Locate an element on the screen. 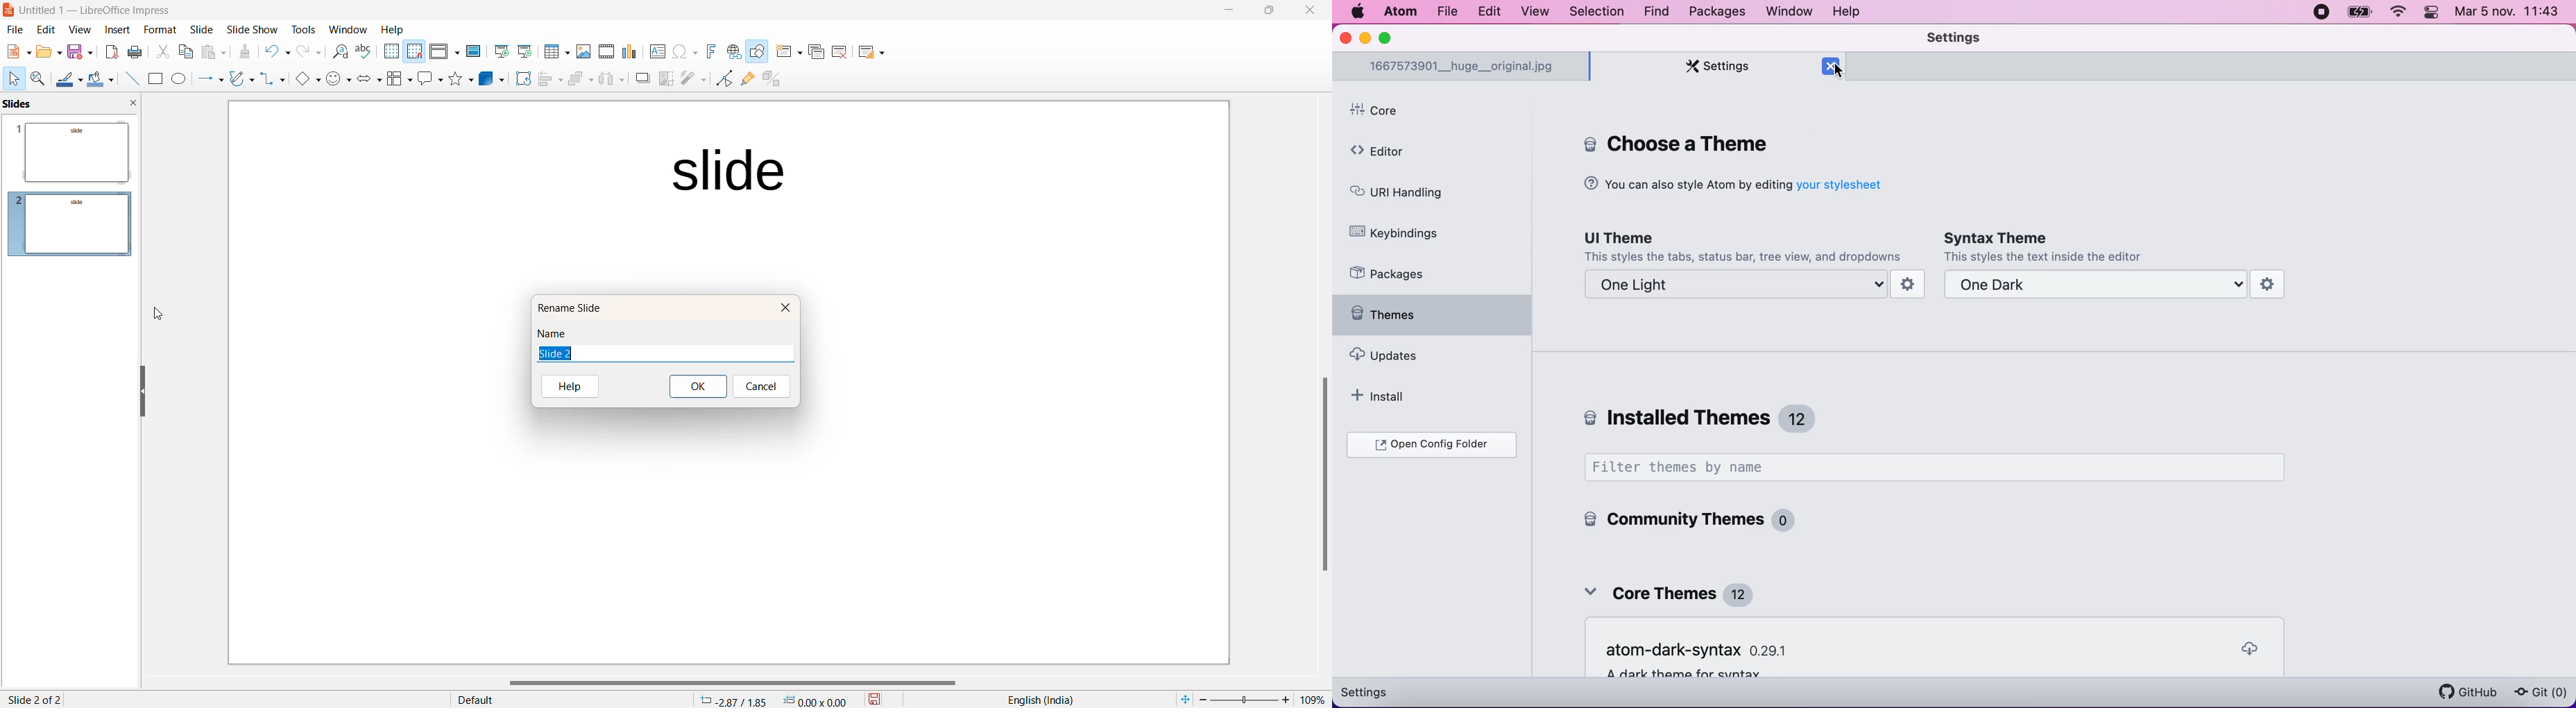 This screenshot has height=728, width=2576. keybindings is located at coordinates (1407, 233).